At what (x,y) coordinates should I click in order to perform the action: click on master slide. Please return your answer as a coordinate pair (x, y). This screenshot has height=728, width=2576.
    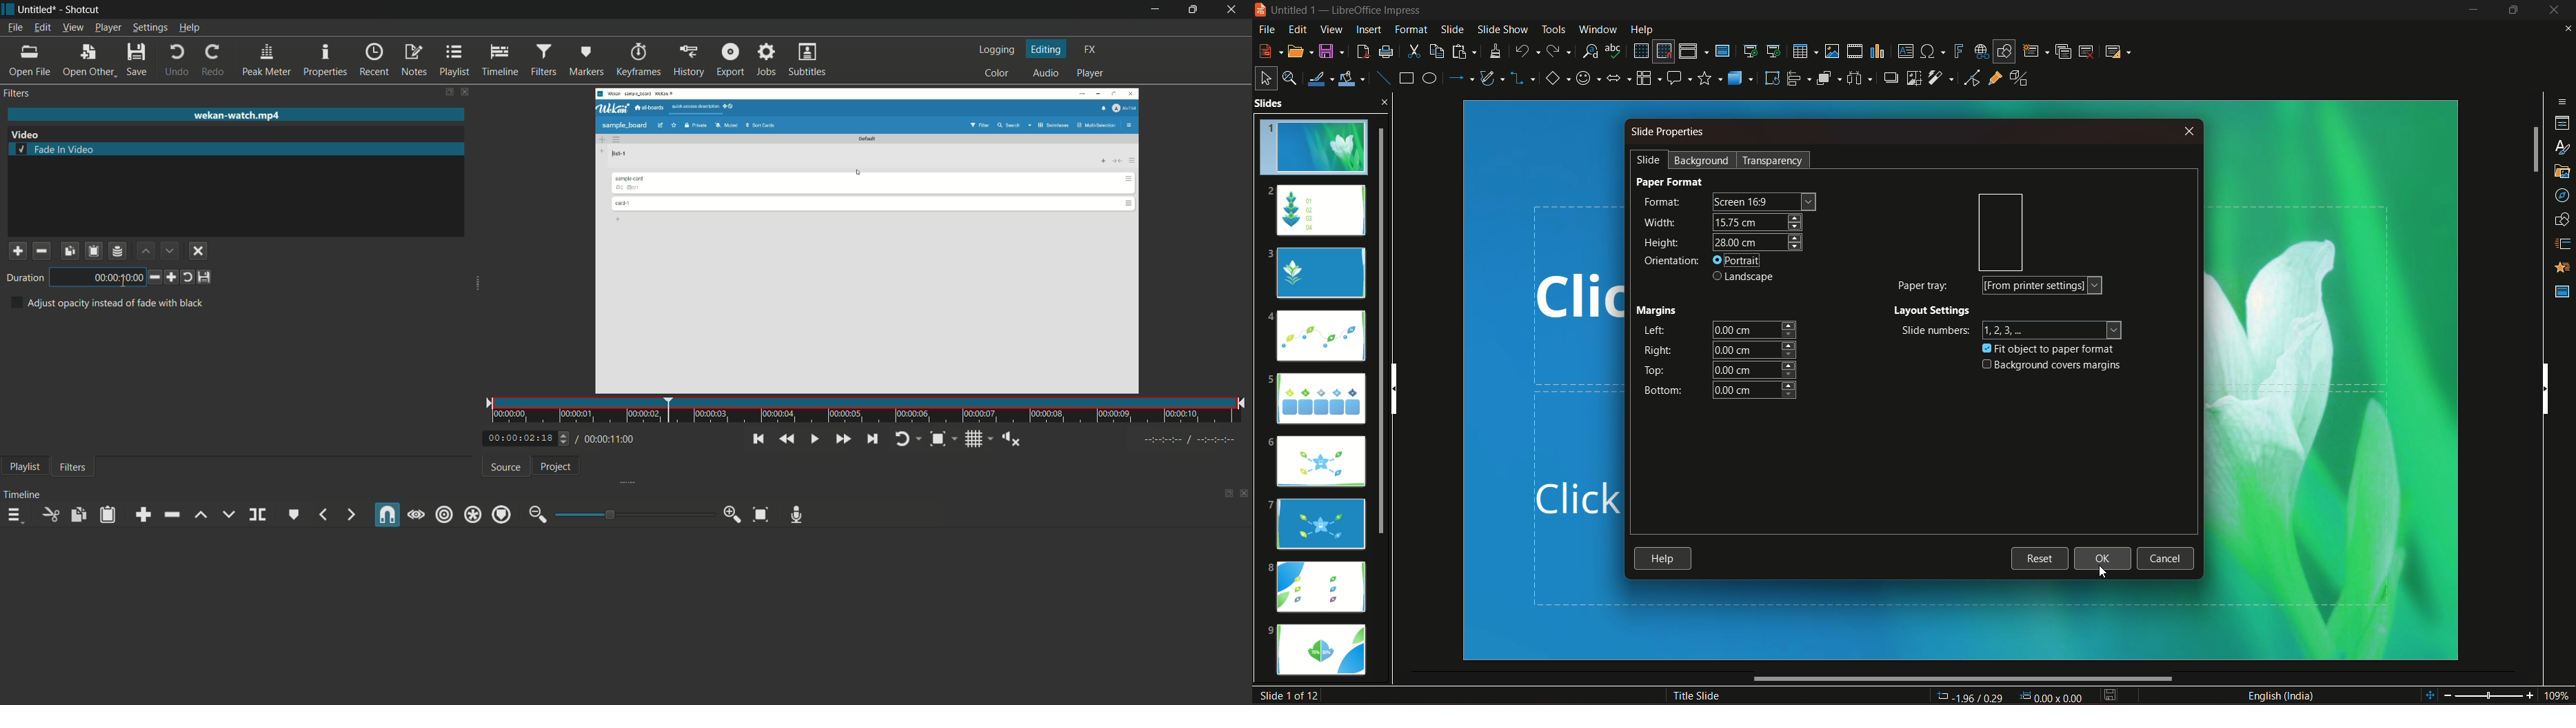
    Looking at the image, I should click on (1724, 50).